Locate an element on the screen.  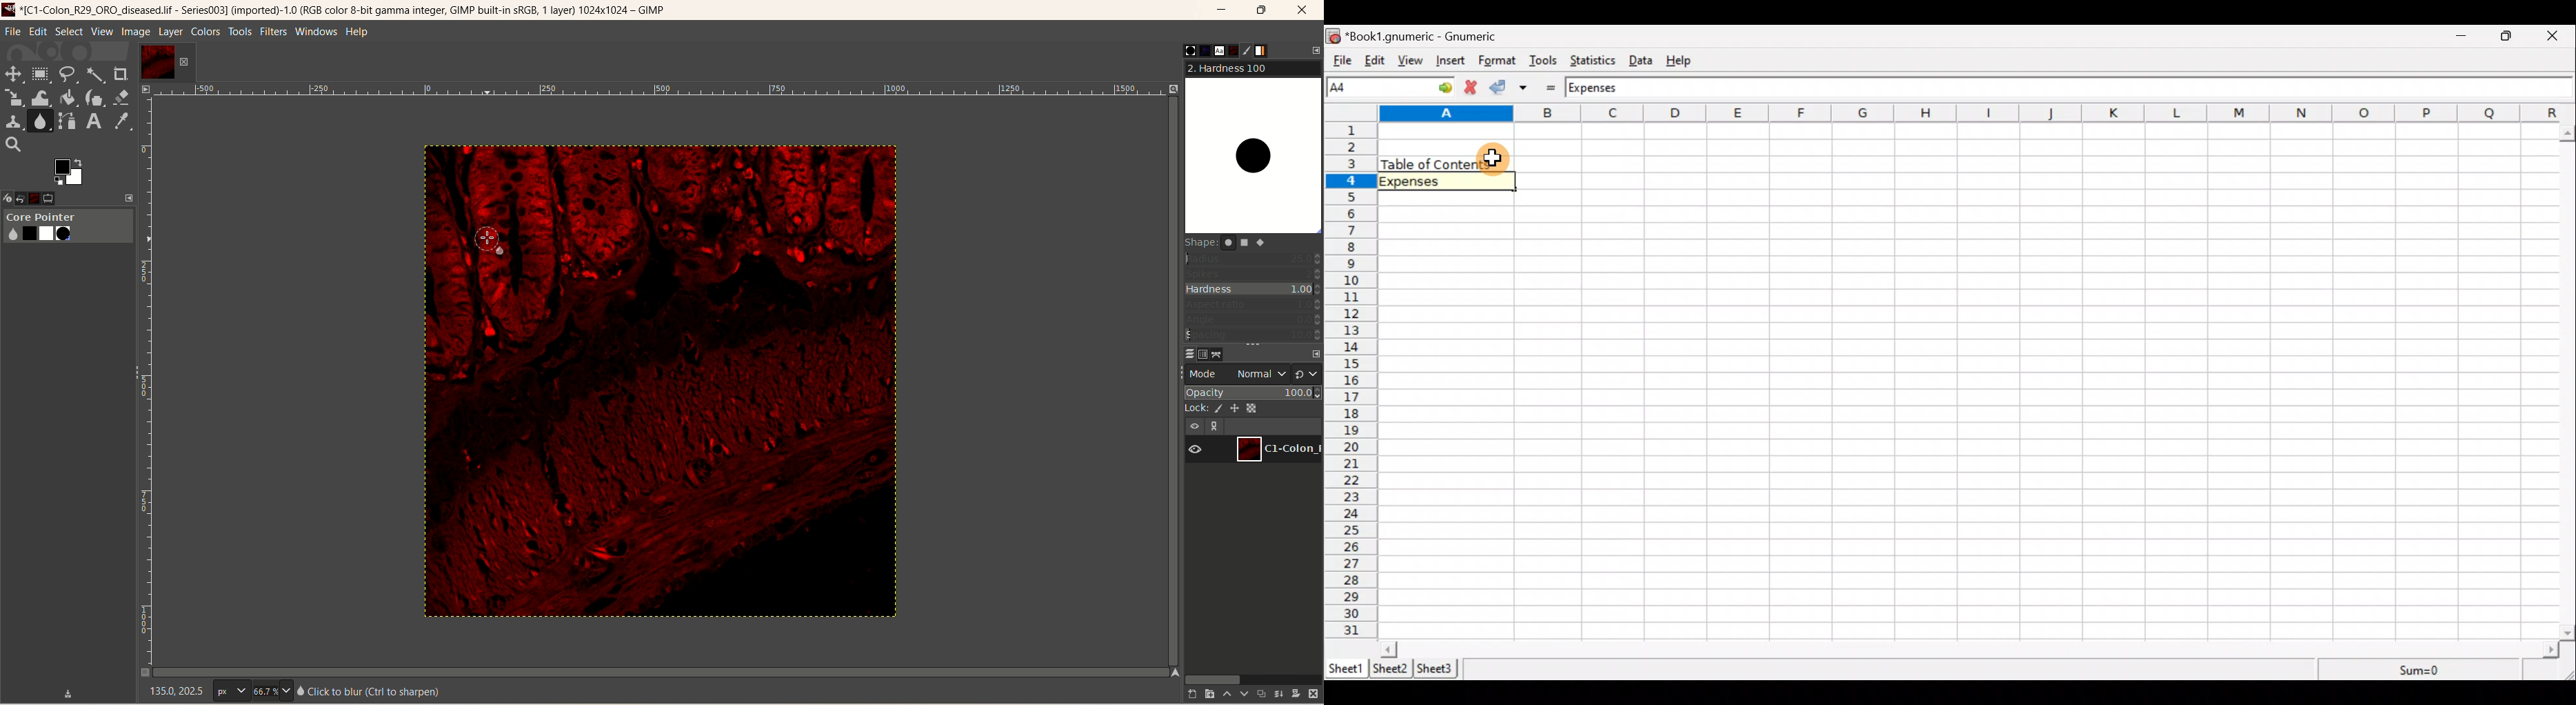
document history is located at coordinates (1232, 50).